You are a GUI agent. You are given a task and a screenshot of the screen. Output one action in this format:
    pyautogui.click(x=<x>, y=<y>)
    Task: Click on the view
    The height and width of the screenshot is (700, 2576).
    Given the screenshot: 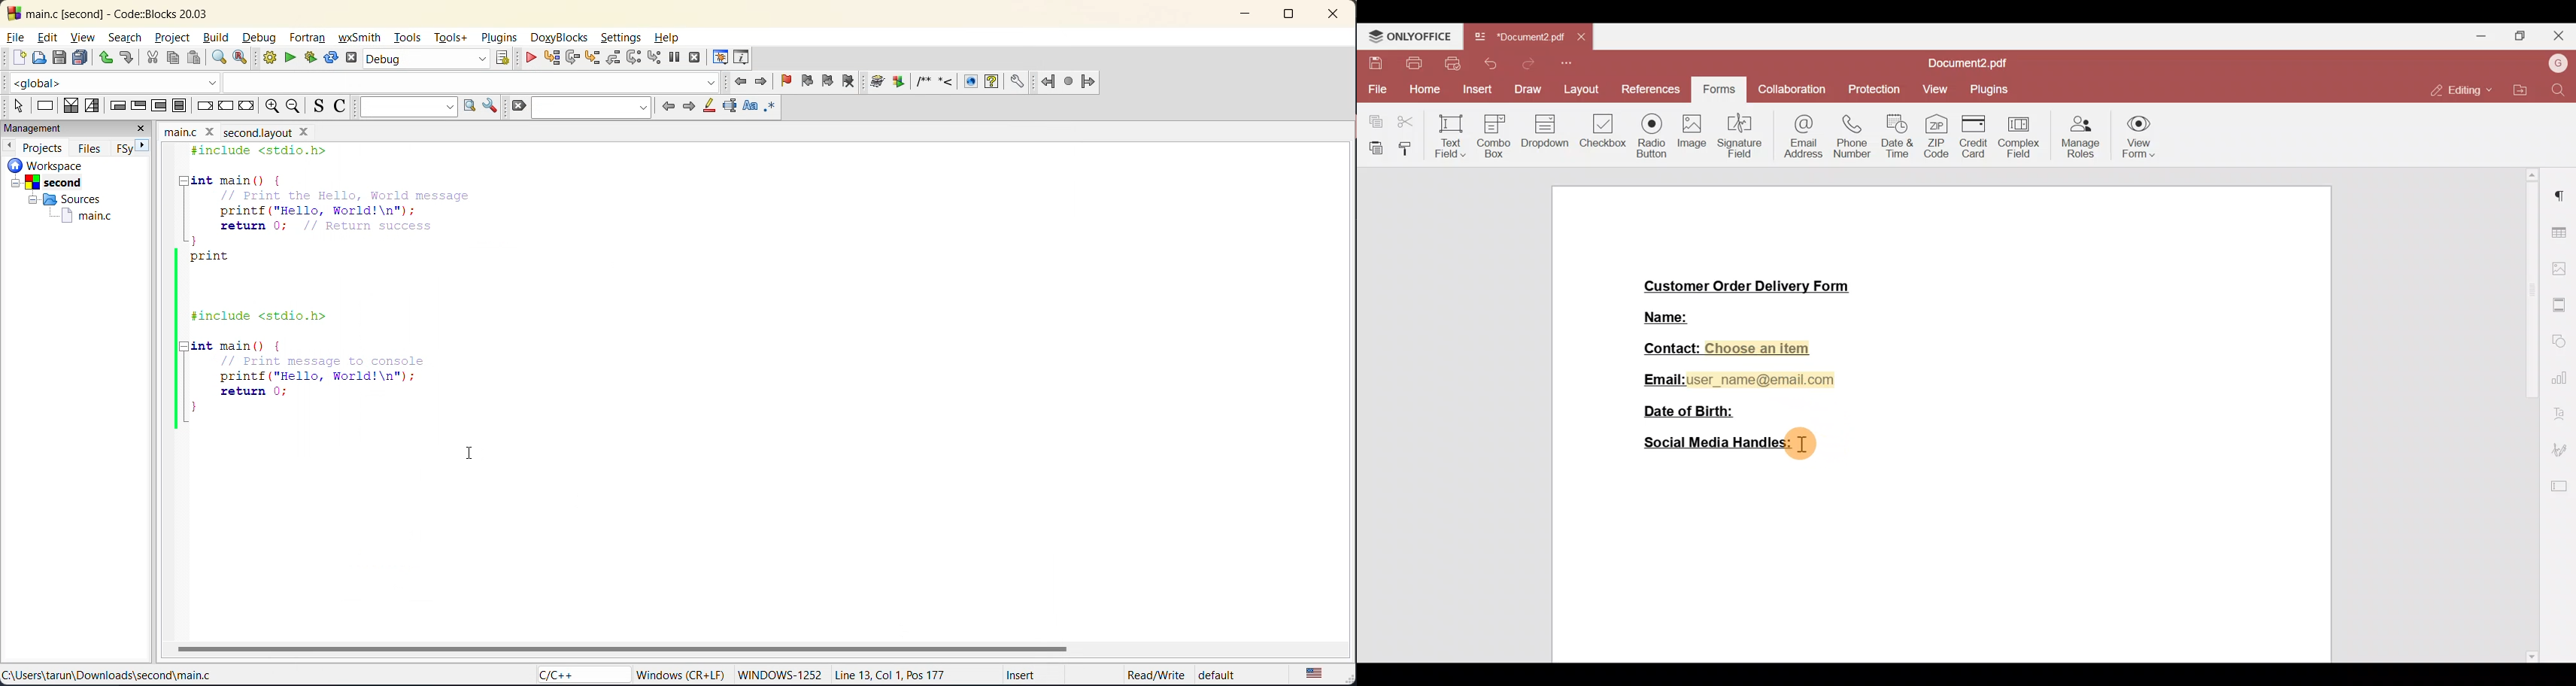 What is the action you would take?
    pyautogui.click(x=85, y=37)
    